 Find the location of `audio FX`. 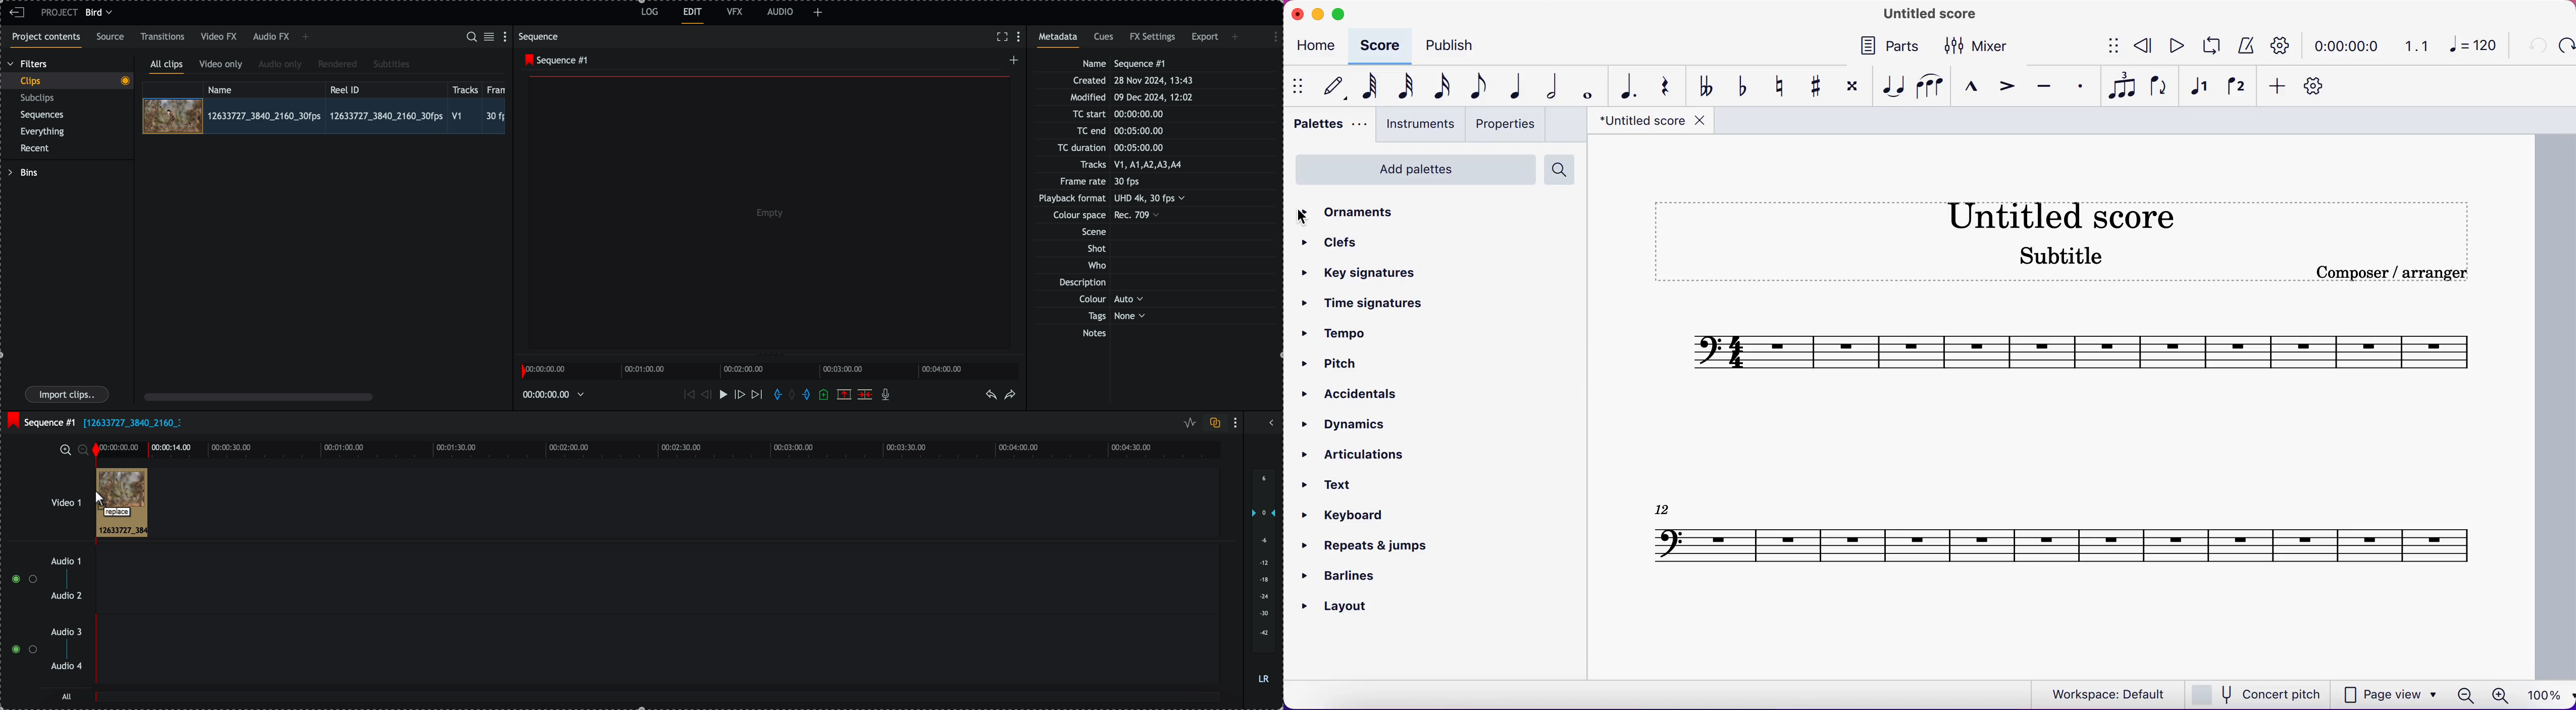

audio FX is located at coordinates (271, 37).